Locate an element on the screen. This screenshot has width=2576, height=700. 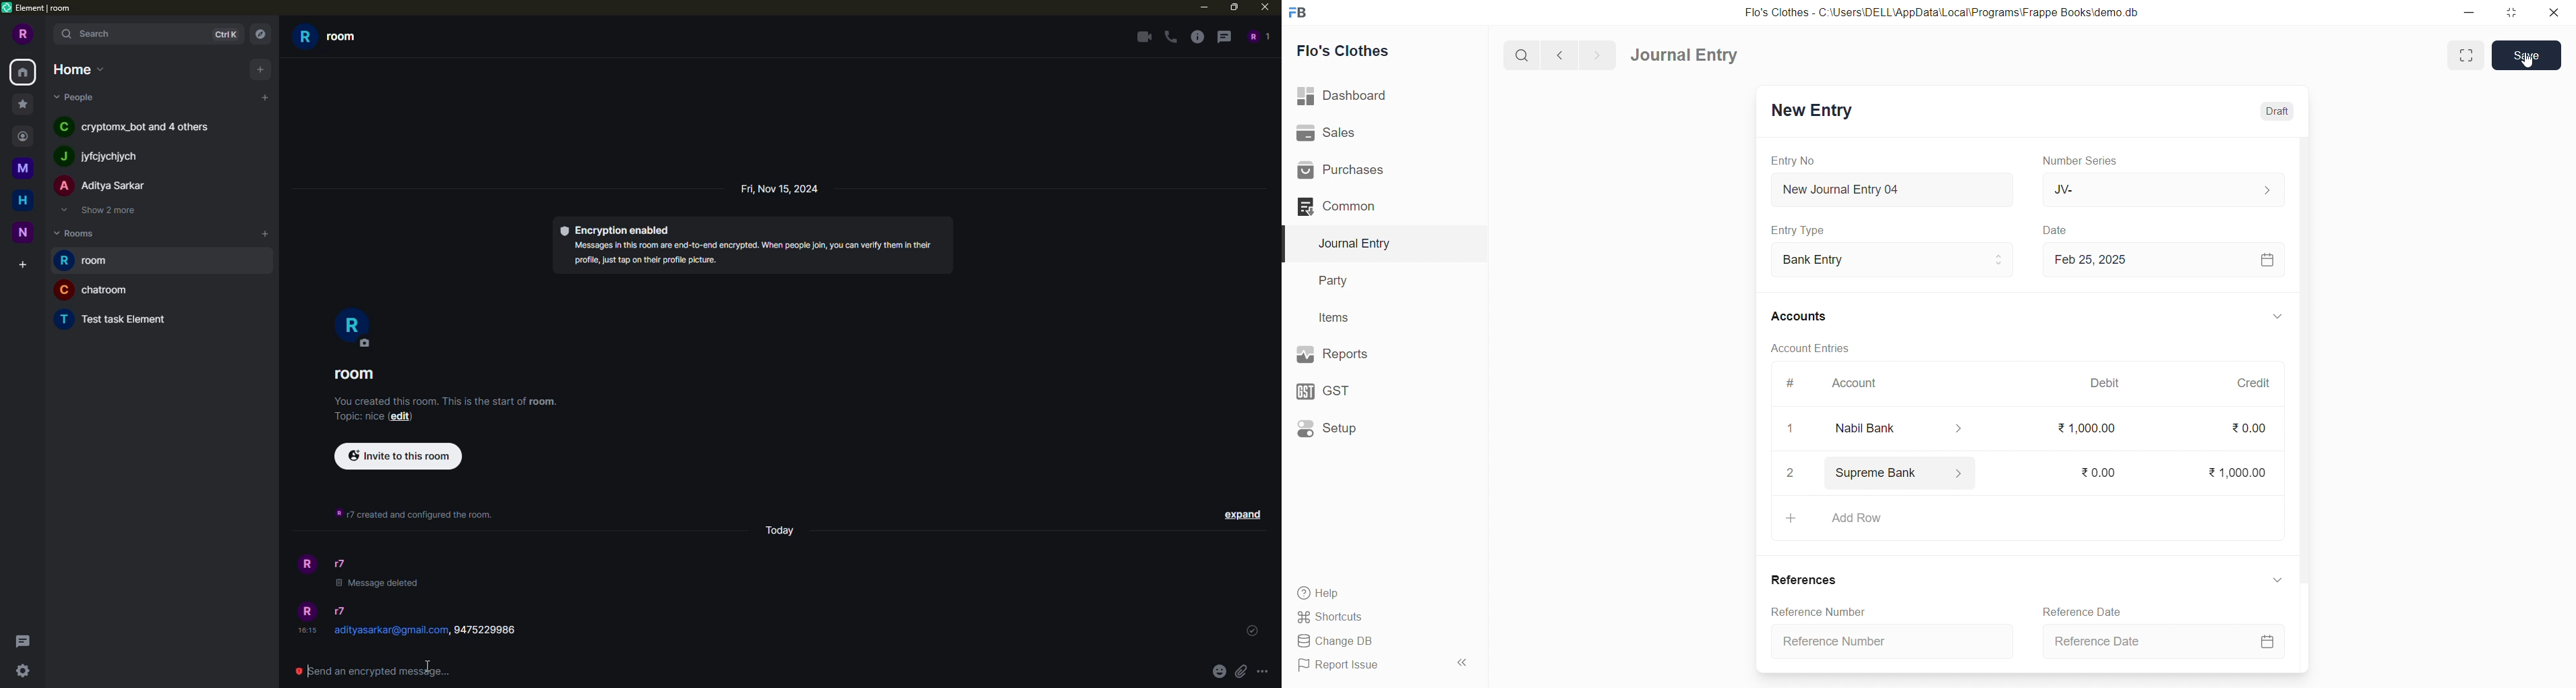
home is located at coordinates (78, 68).